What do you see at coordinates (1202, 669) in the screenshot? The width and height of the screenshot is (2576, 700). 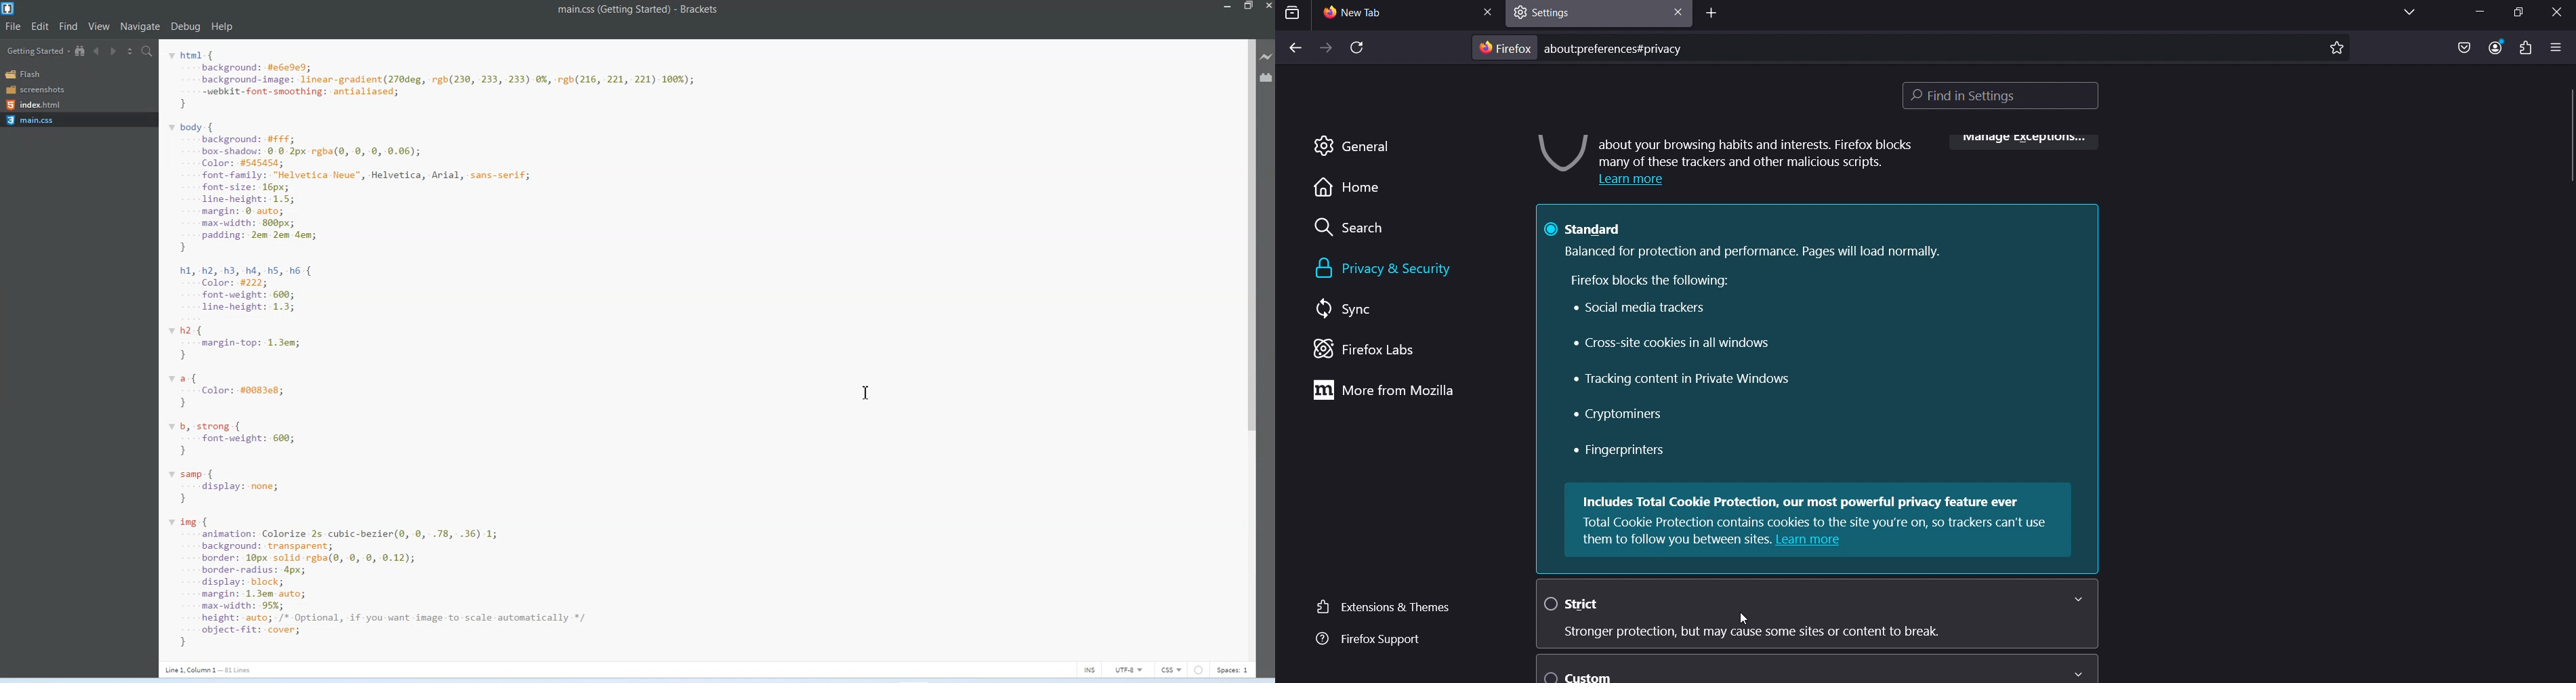 I see `Circle` at bounding box center [1202, 669].